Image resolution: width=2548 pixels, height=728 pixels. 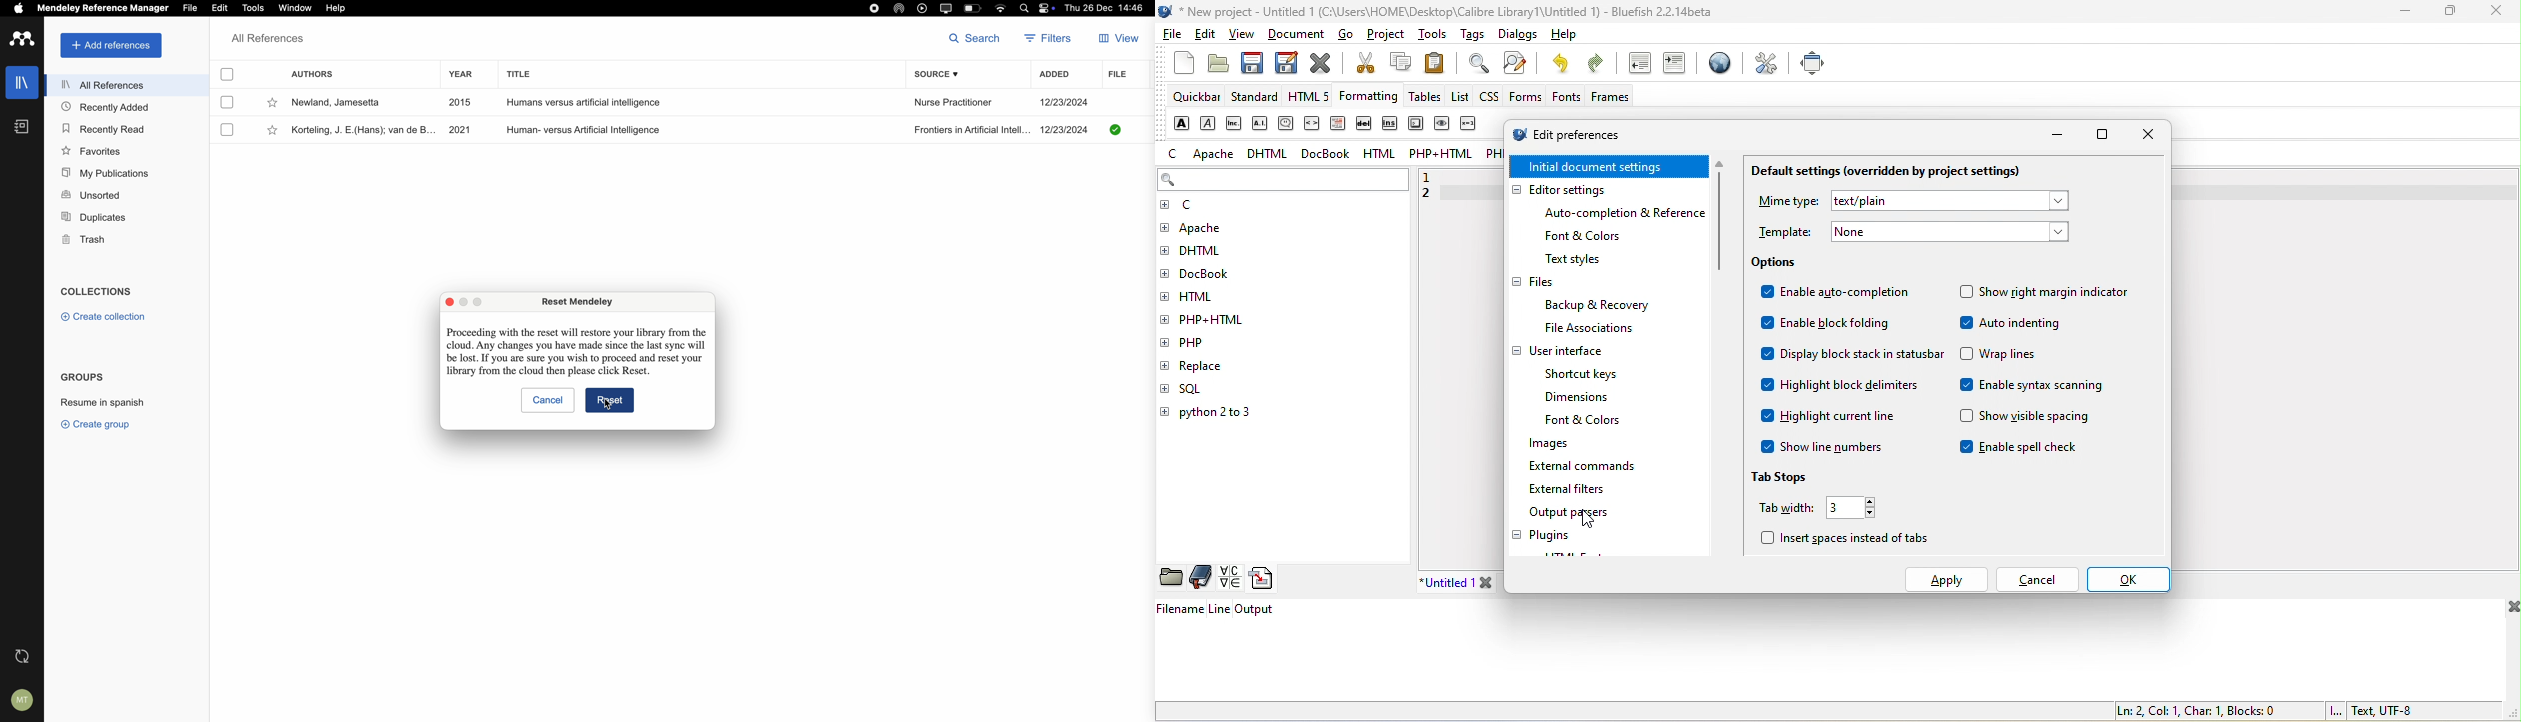 What do you see at coordinates (1443, 126) in the screenshot?
I see `sample` at bounding box center [1443, 126].